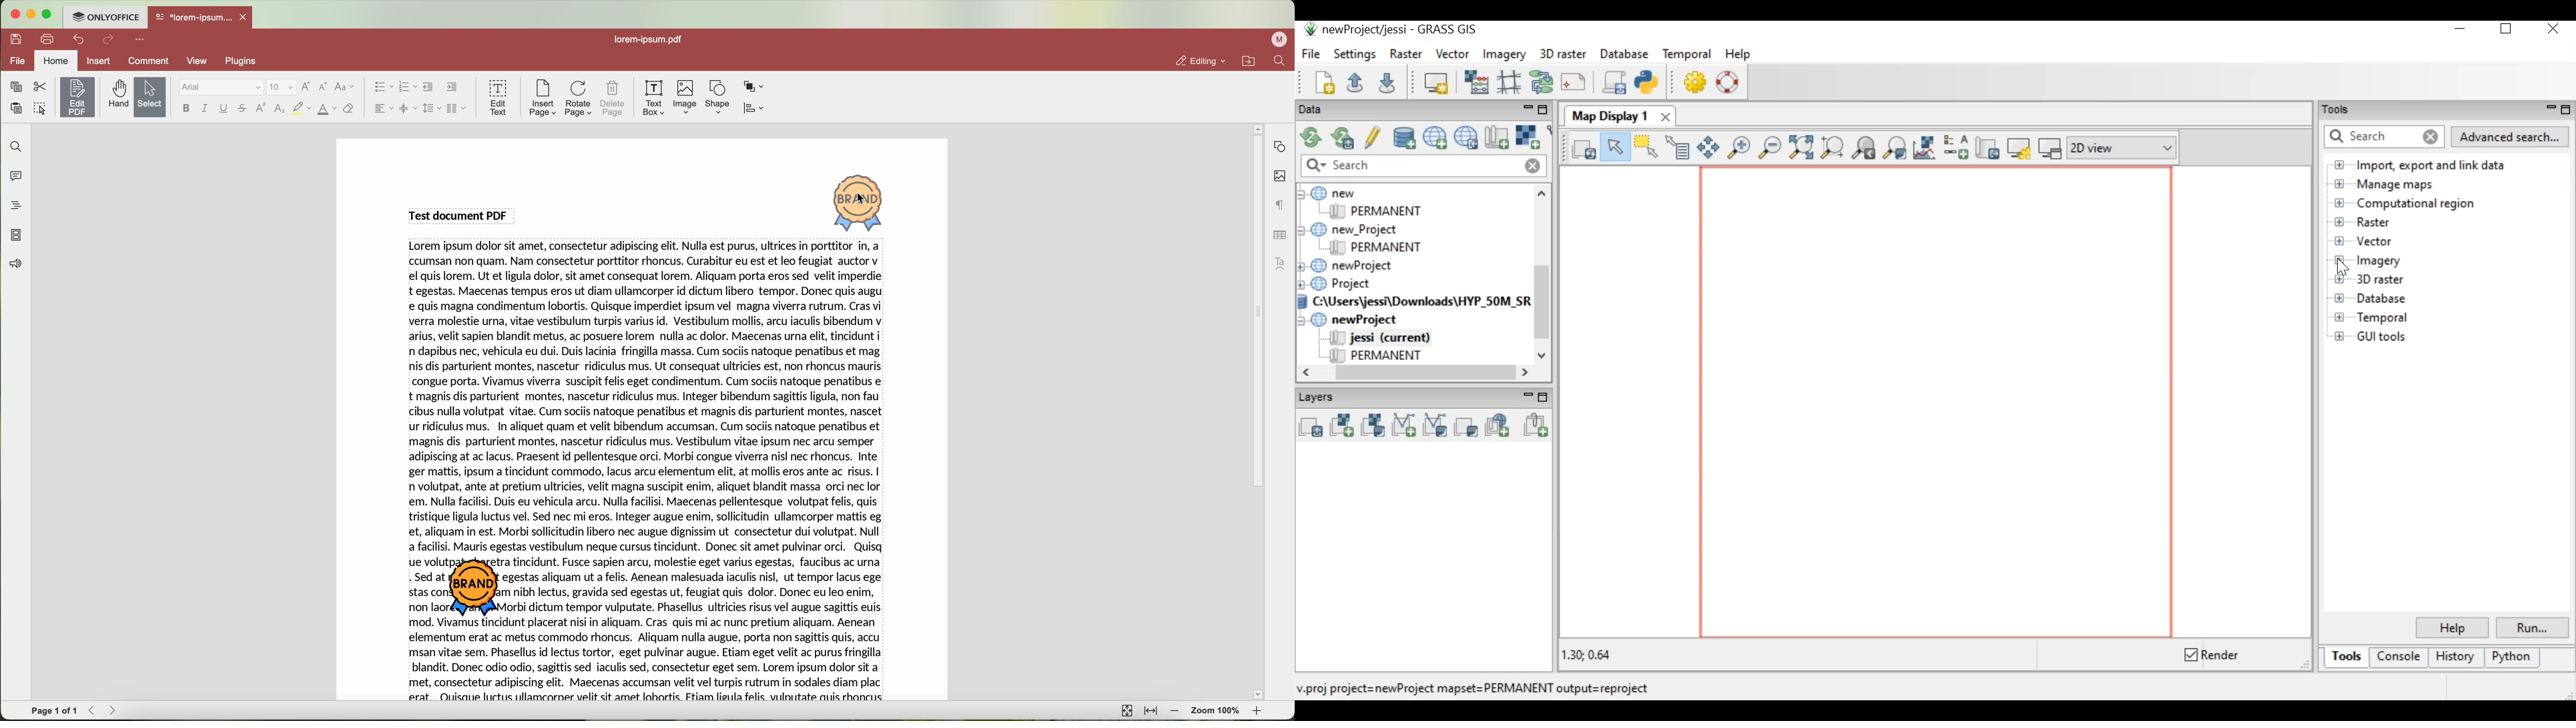  I want to click on paste, so click(16, 109).